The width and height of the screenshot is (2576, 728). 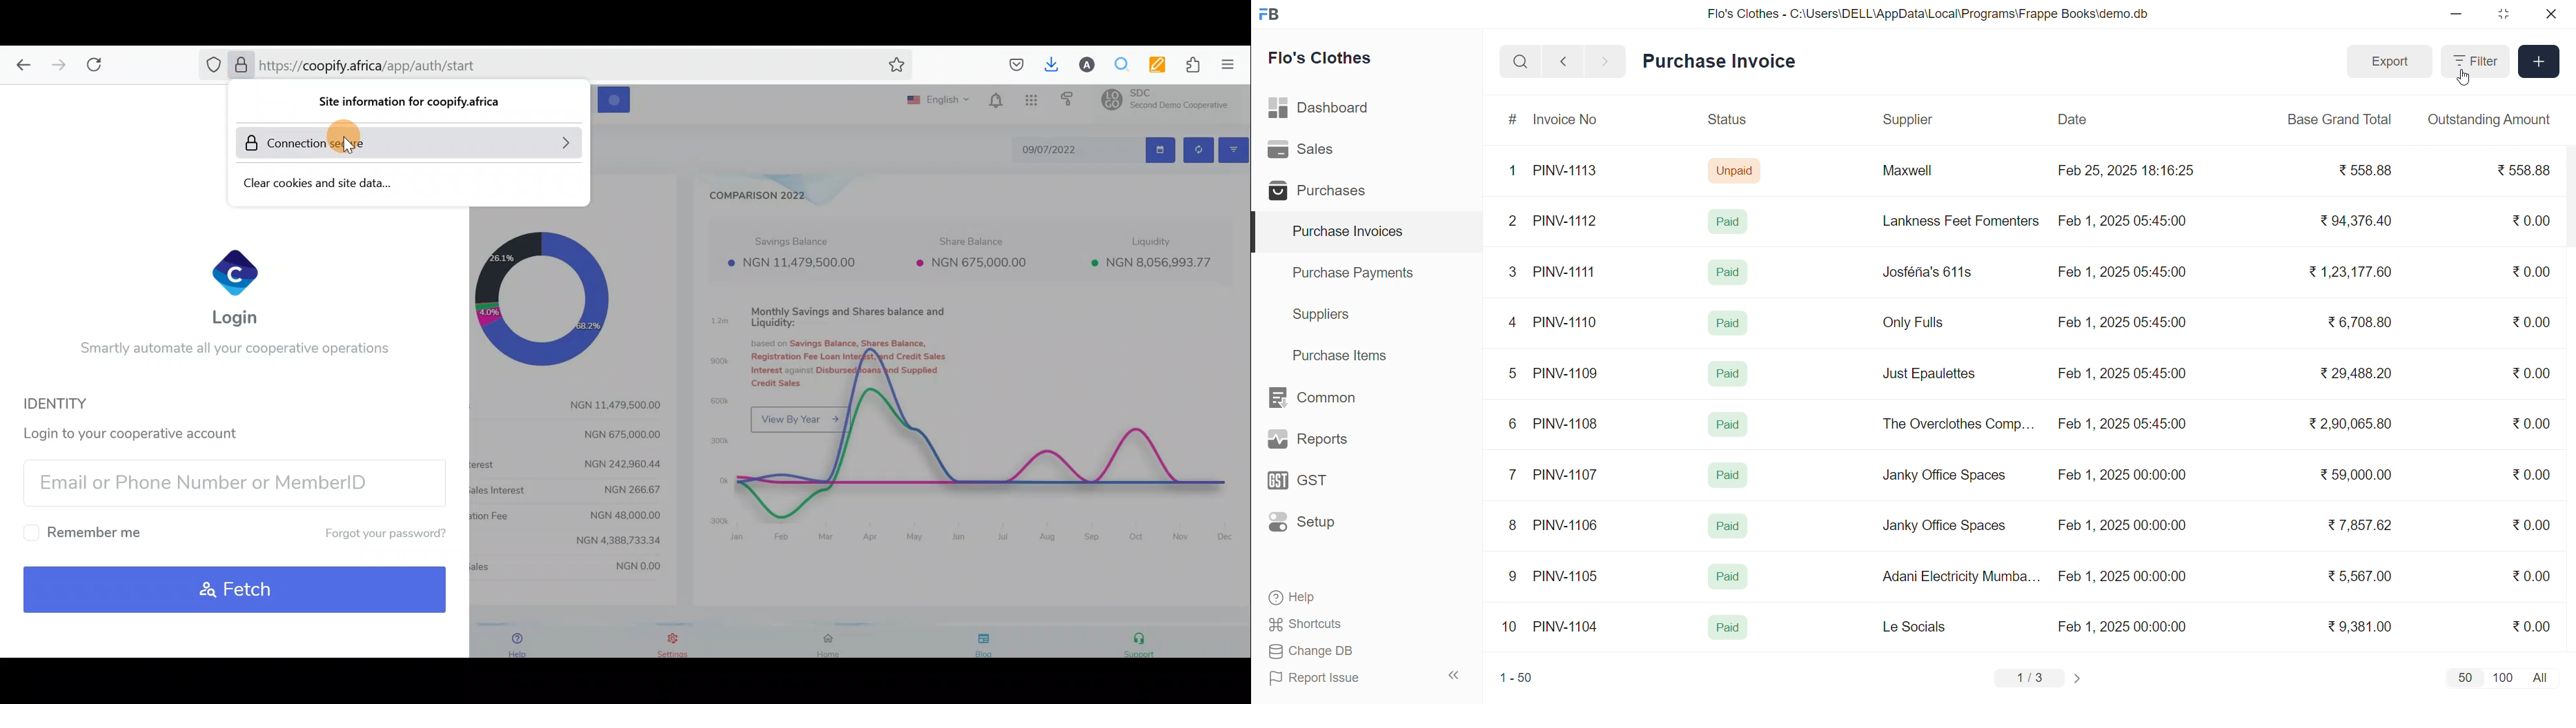 What do you see at coordinates (1945, 476) in the screenshot?
I see `Janky Office Spaces` at bounding box center [1945, 476].